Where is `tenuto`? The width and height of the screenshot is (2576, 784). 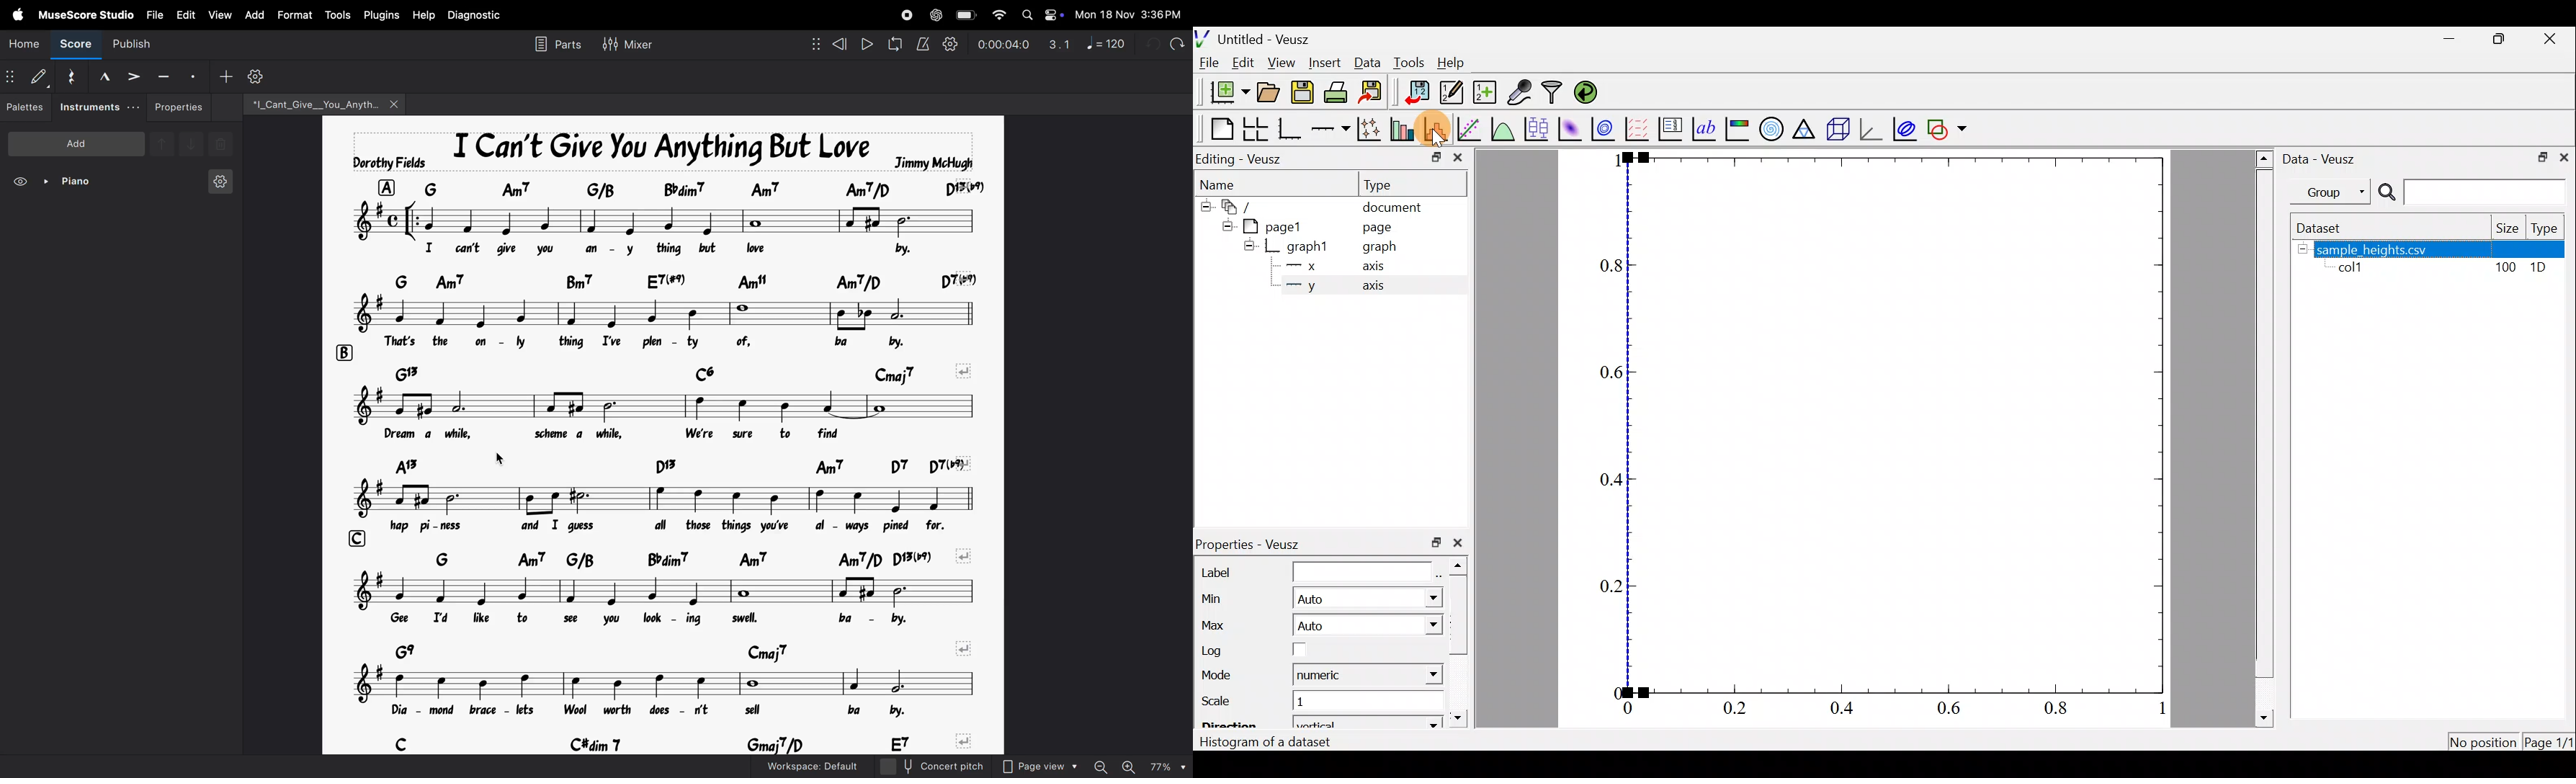
tenuto is located at coordinates (164, 75).